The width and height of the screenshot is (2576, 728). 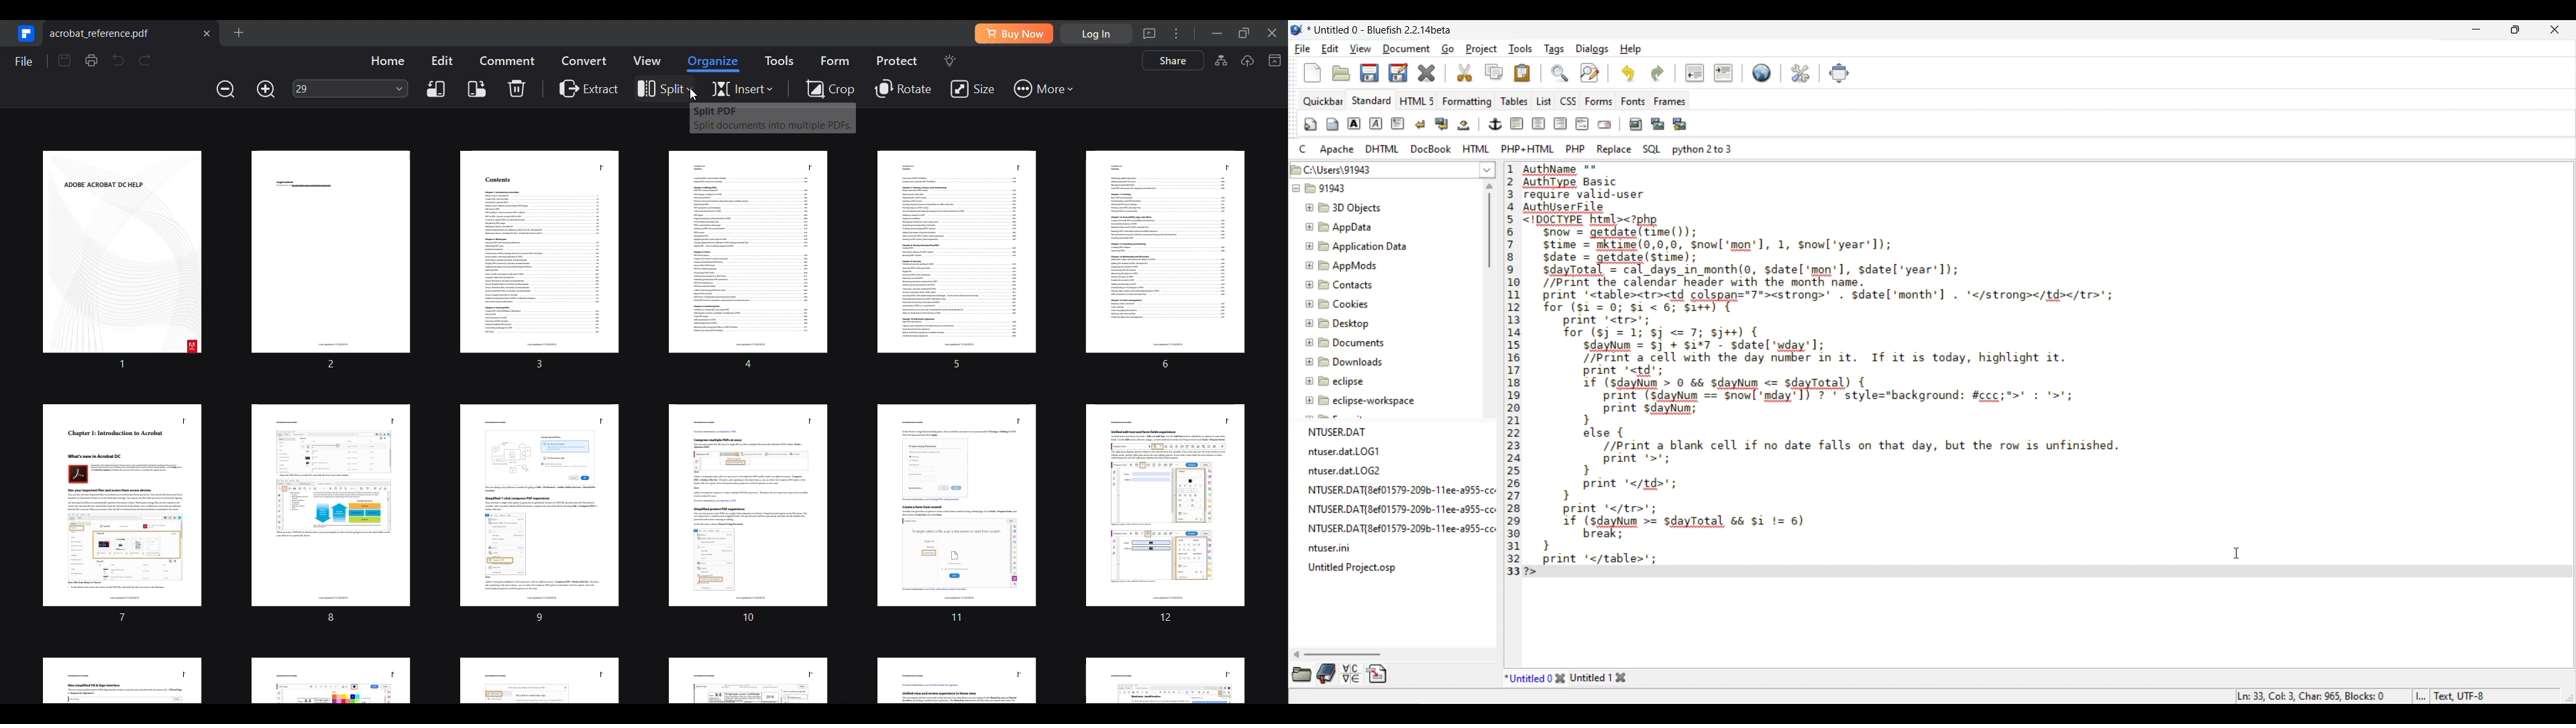 I want to click on Print, so click(x=91, y=60).